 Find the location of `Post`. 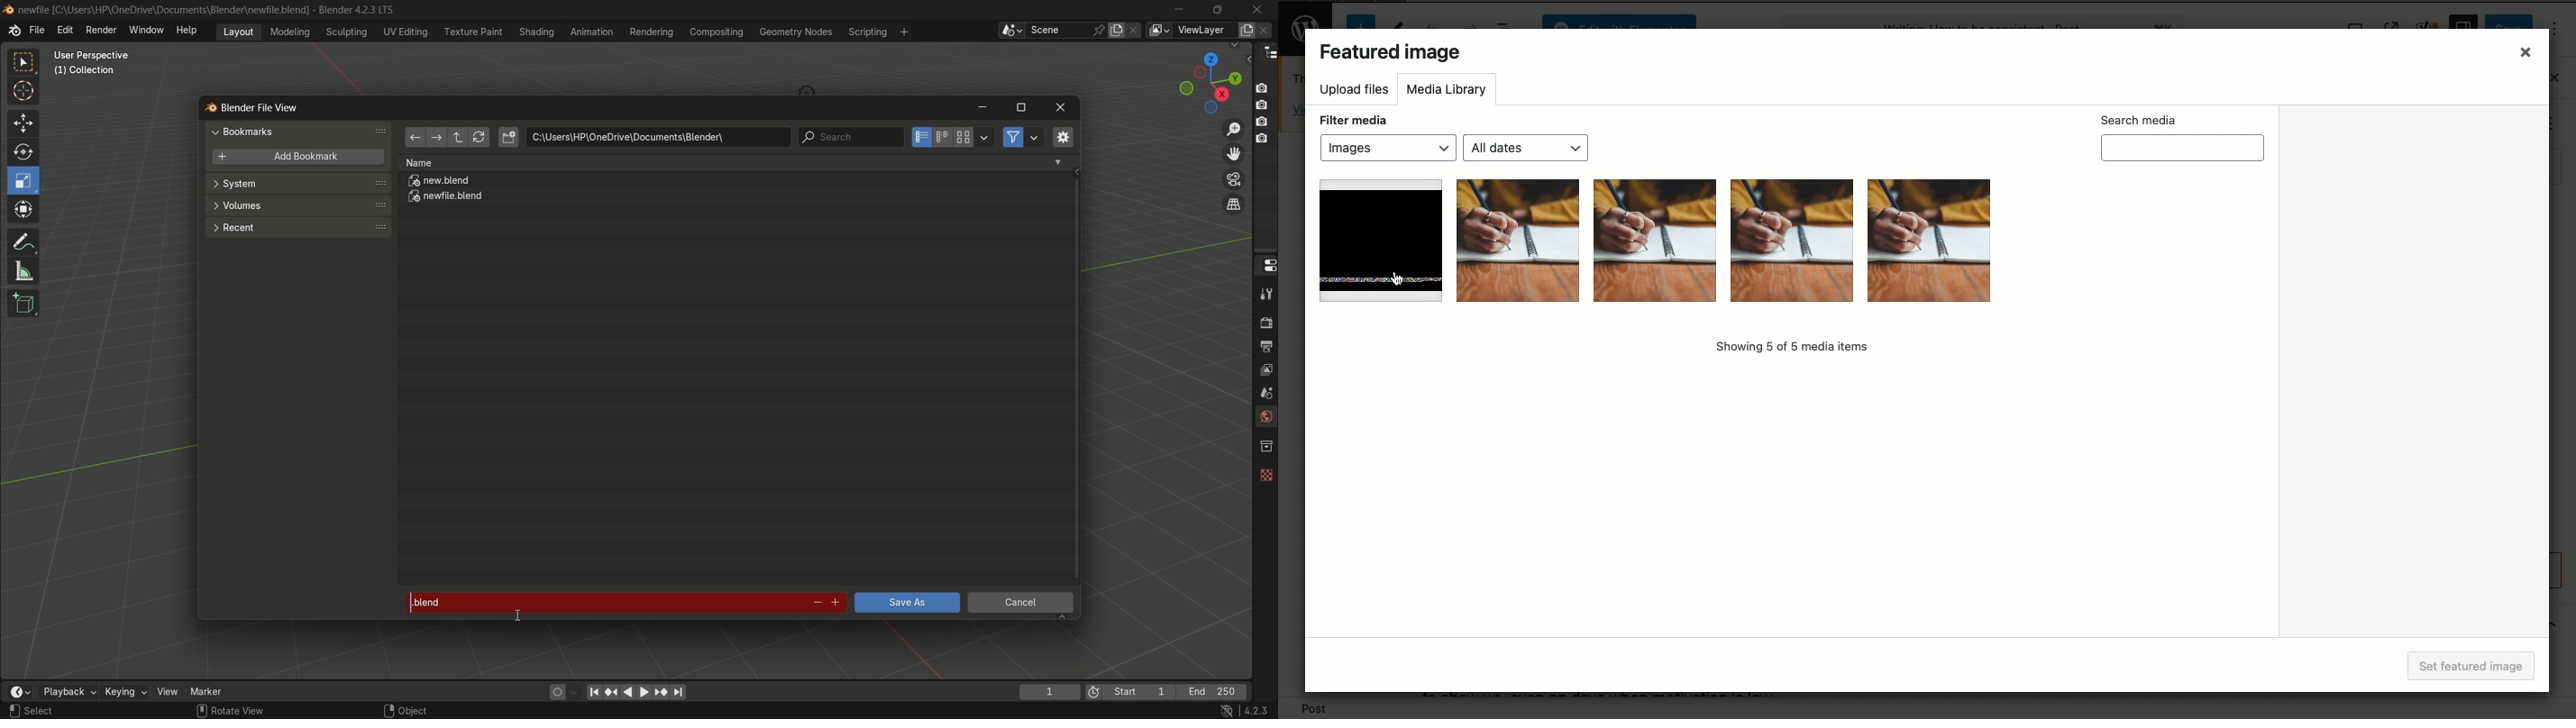

Post is located at coordinates (1316, 709).